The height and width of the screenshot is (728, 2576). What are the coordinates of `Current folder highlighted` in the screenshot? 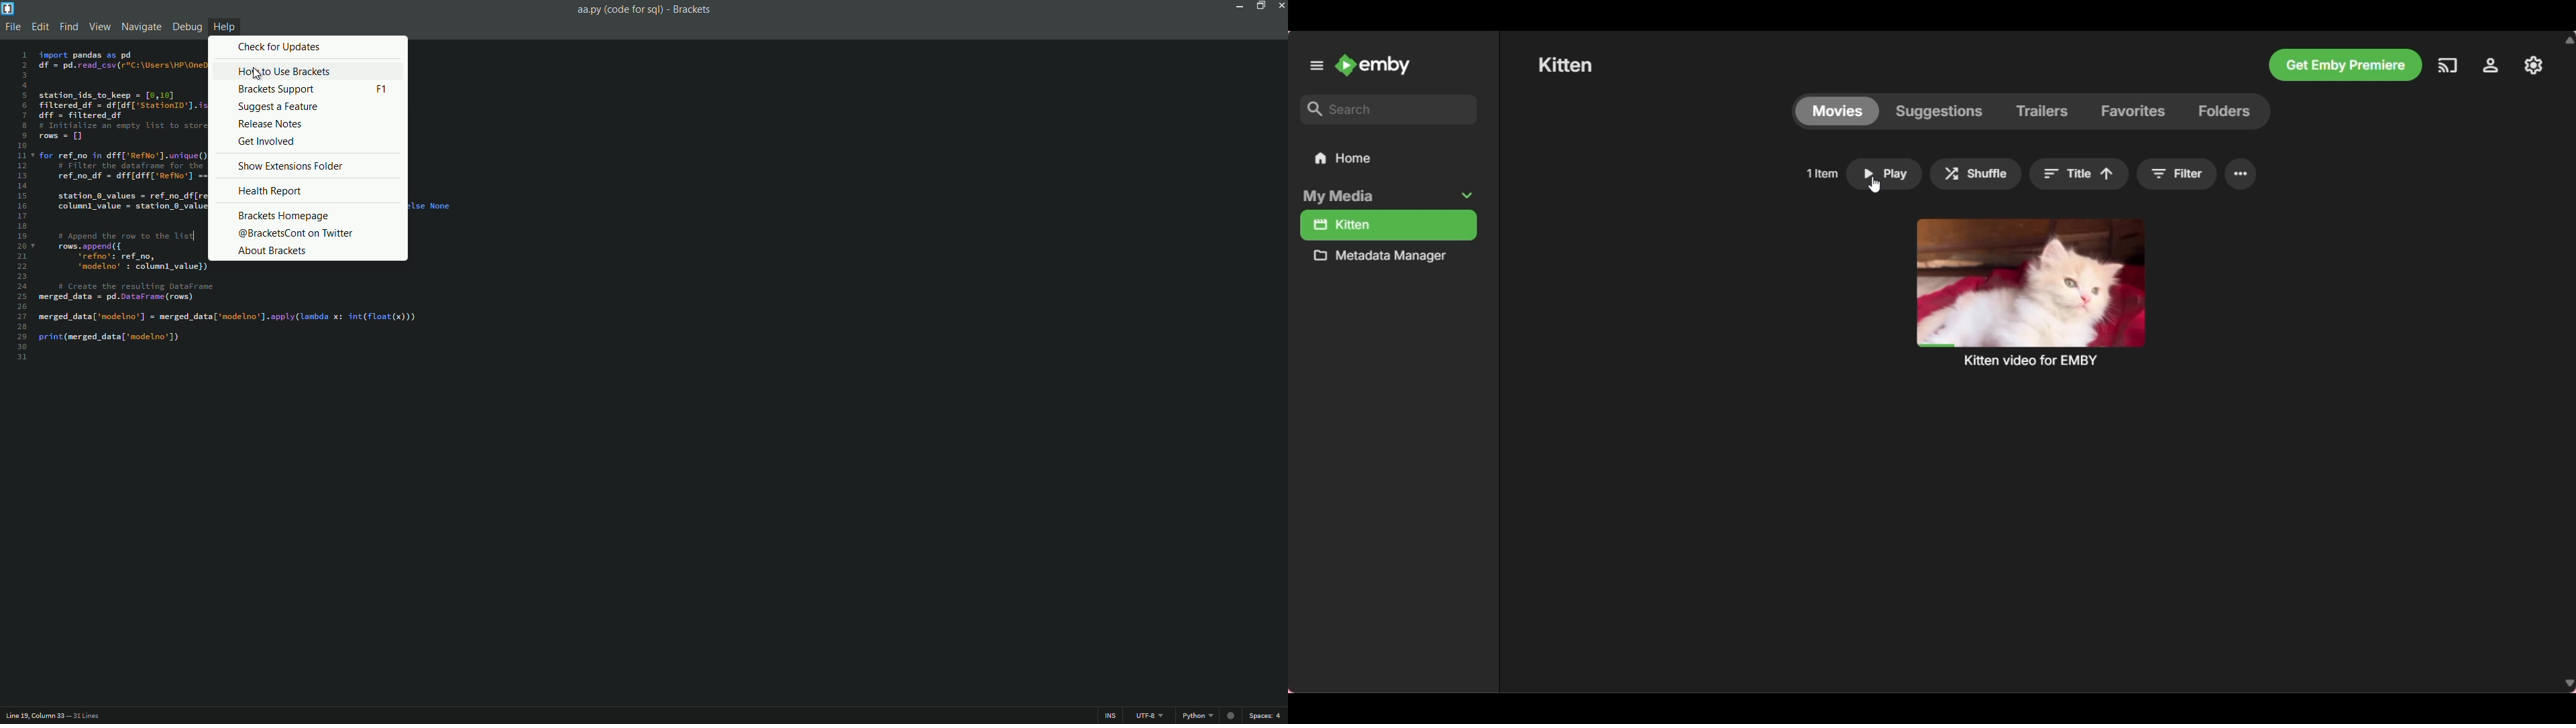 It's located at (1387, 225).